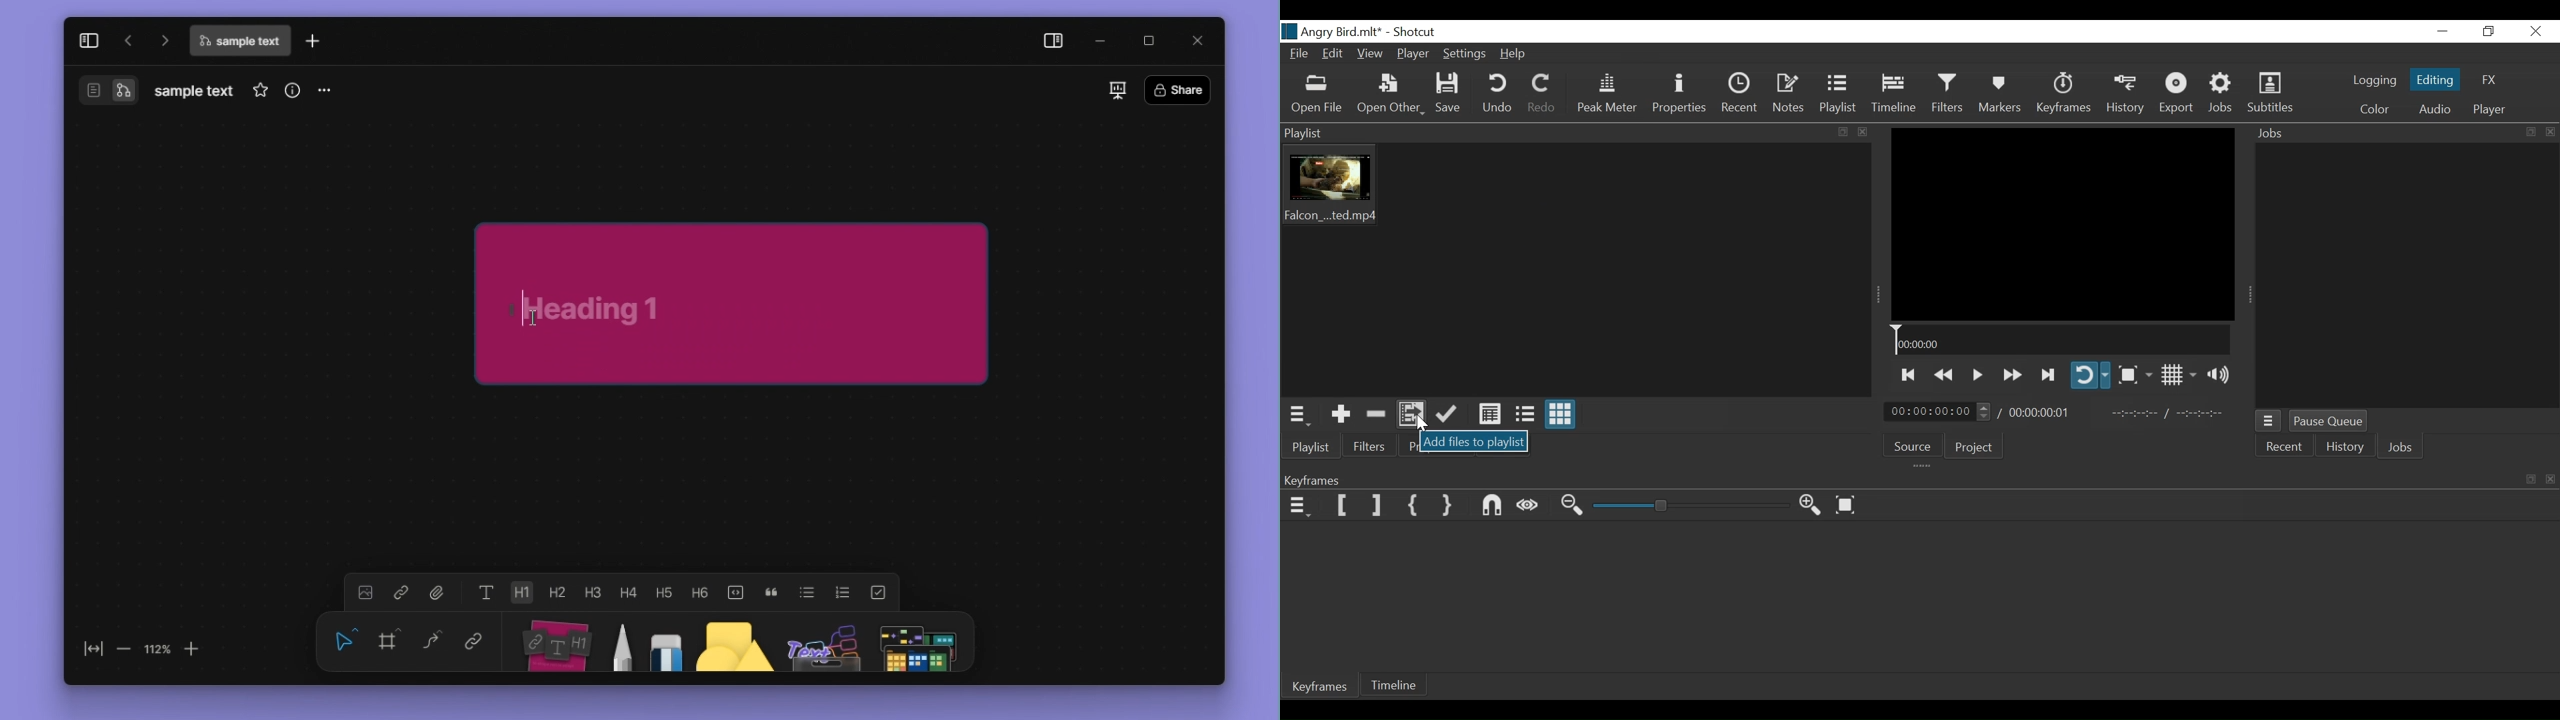  Describe the element at coordinates (1681, 95) in the screenshot. I see `Properties` at that location.